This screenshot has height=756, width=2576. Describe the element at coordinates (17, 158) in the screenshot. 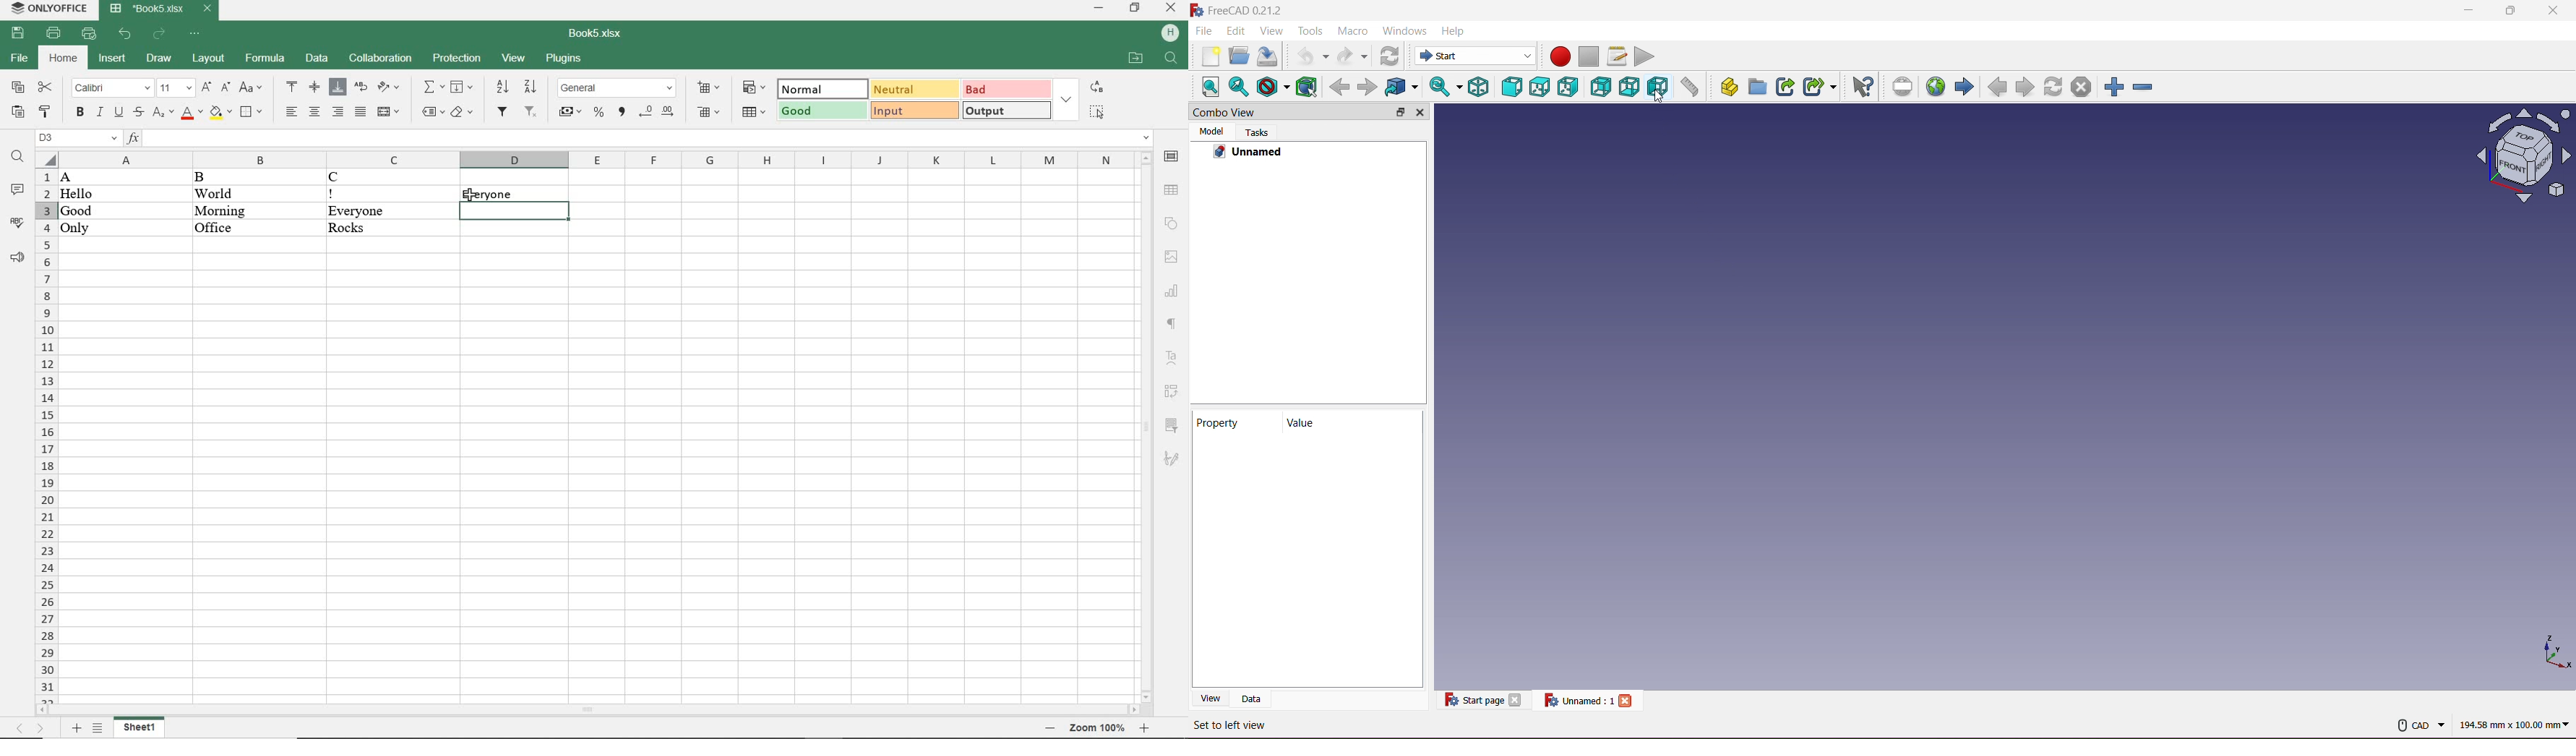

I see `find` at that location.